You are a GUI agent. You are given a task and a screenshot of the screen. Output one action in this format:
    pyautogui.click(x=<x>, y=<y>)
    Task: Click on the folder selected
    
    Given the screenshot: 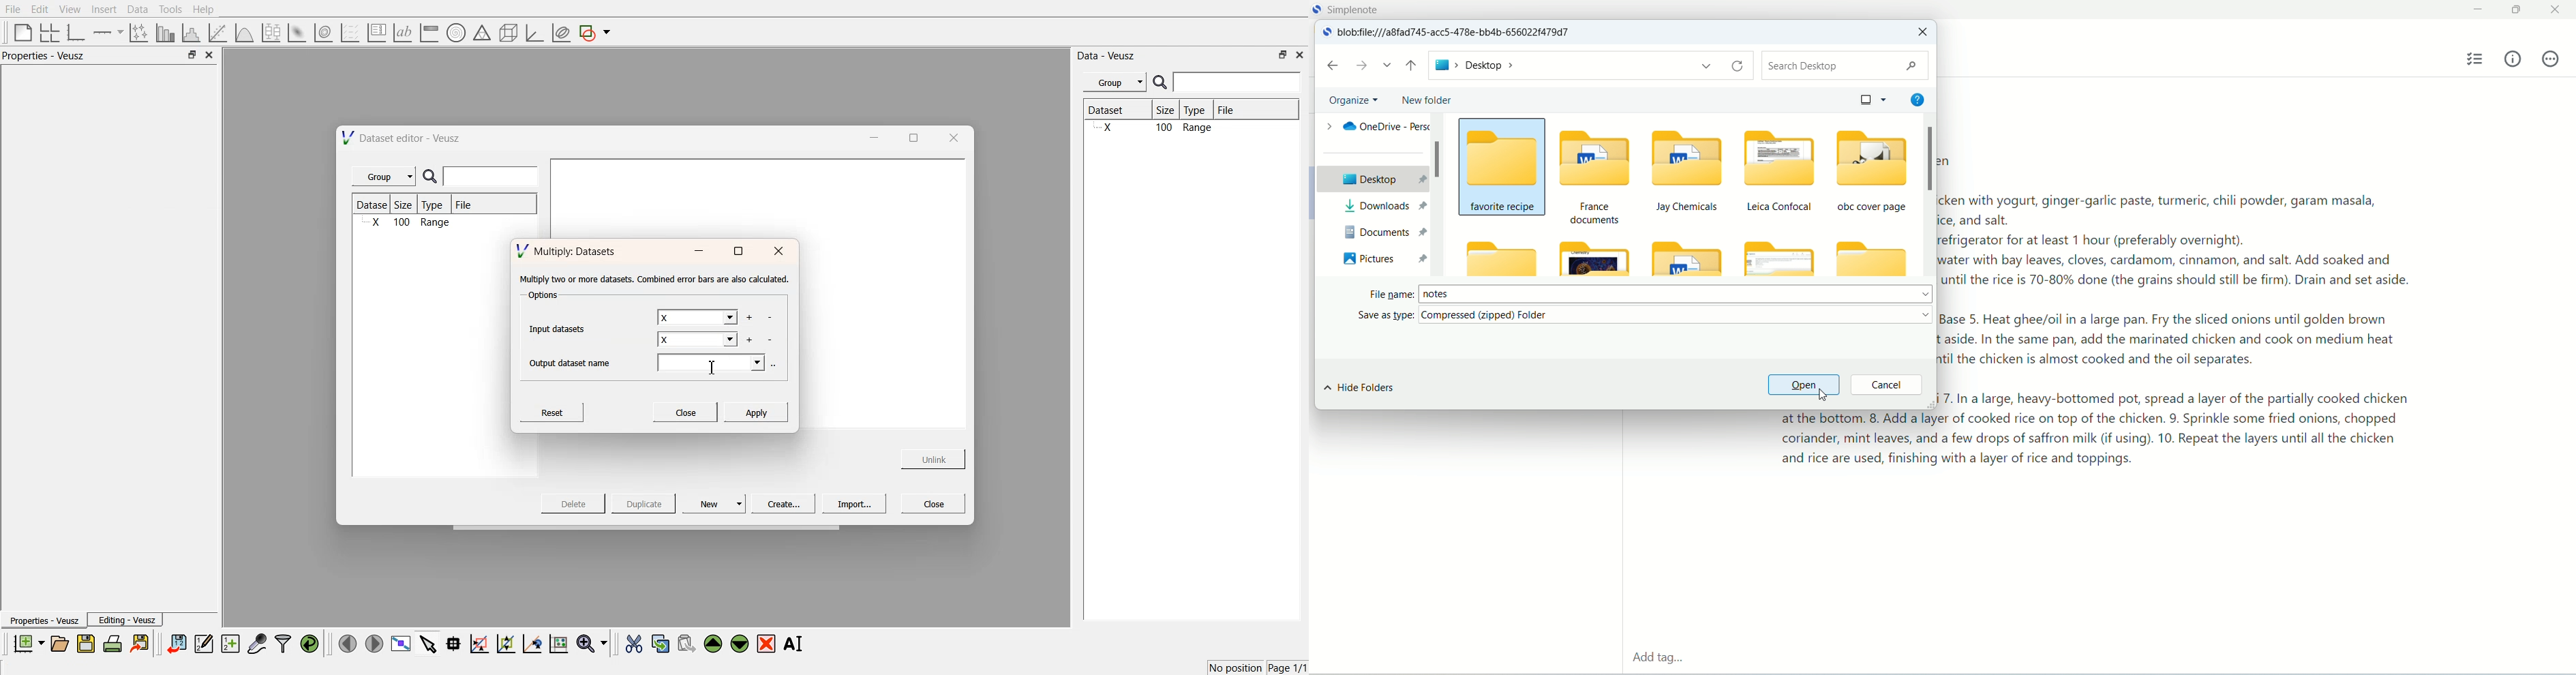 What is the action you would take?
    pyautogui.click(x=1502, y=165)
    